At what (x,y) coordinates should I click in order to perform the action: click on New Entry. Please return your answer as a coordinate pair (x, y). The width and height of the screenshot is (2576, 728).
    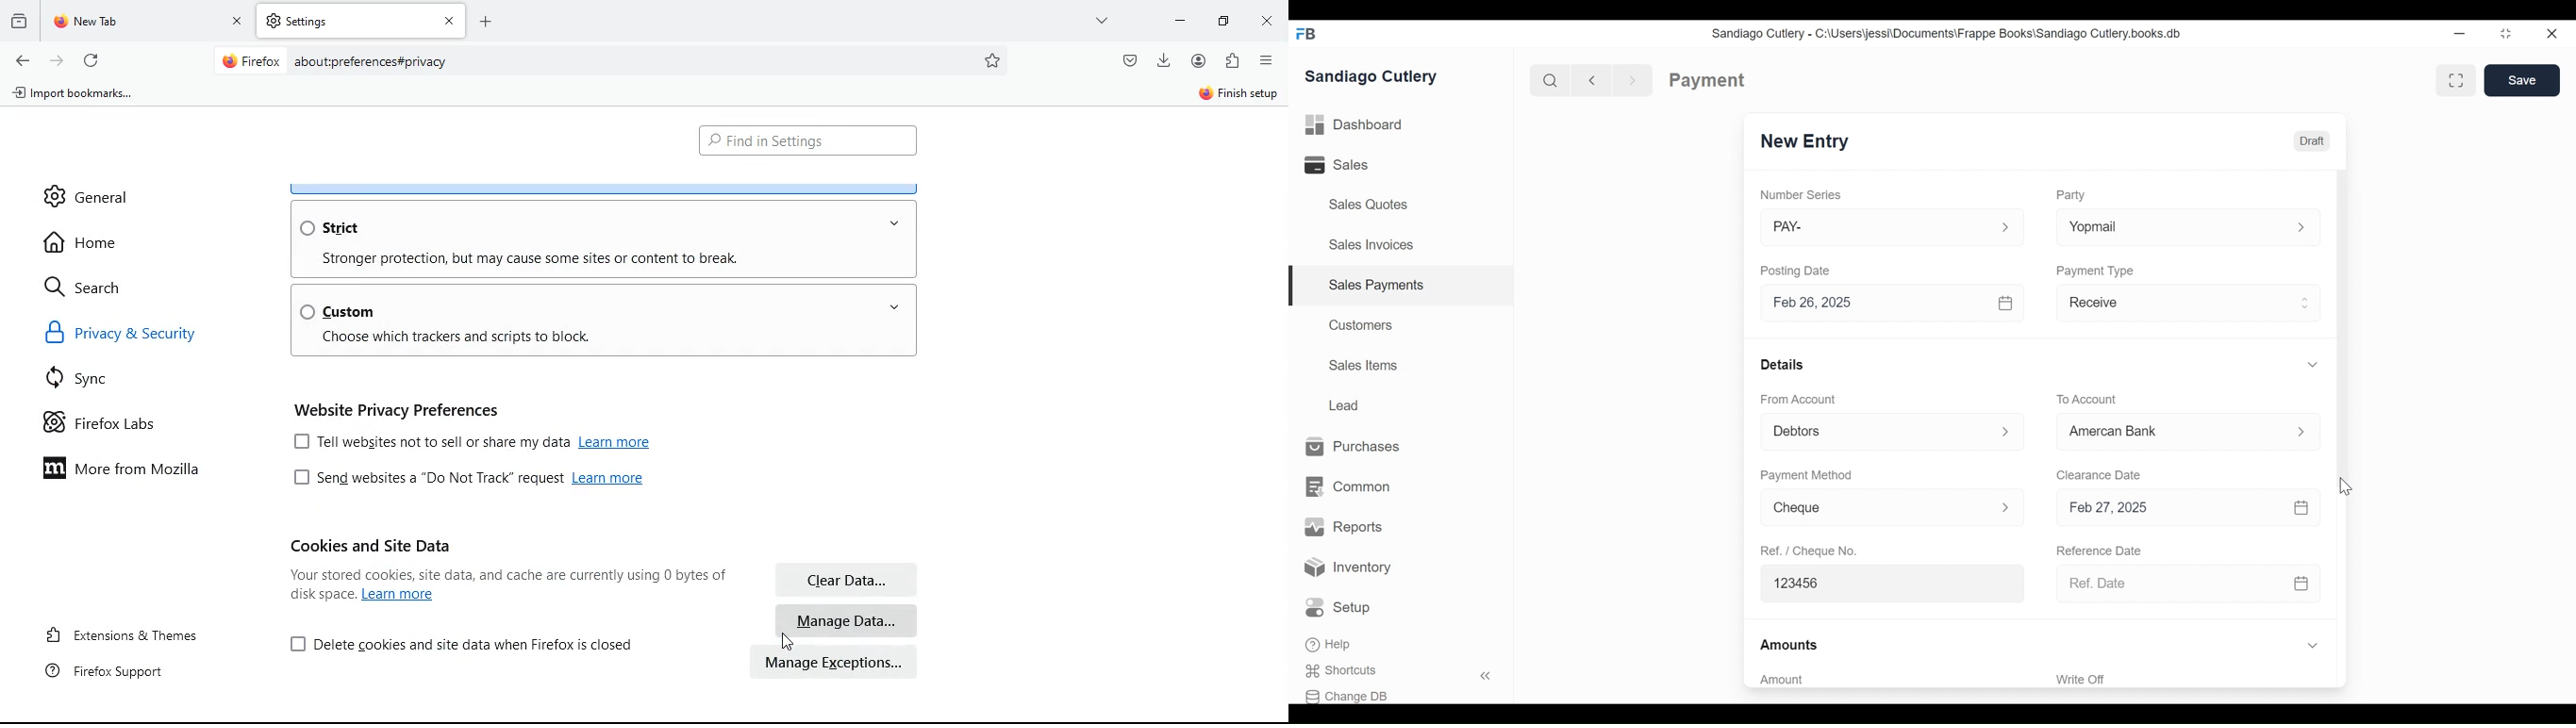
    Looking at the image, I should click on (1805, 142).